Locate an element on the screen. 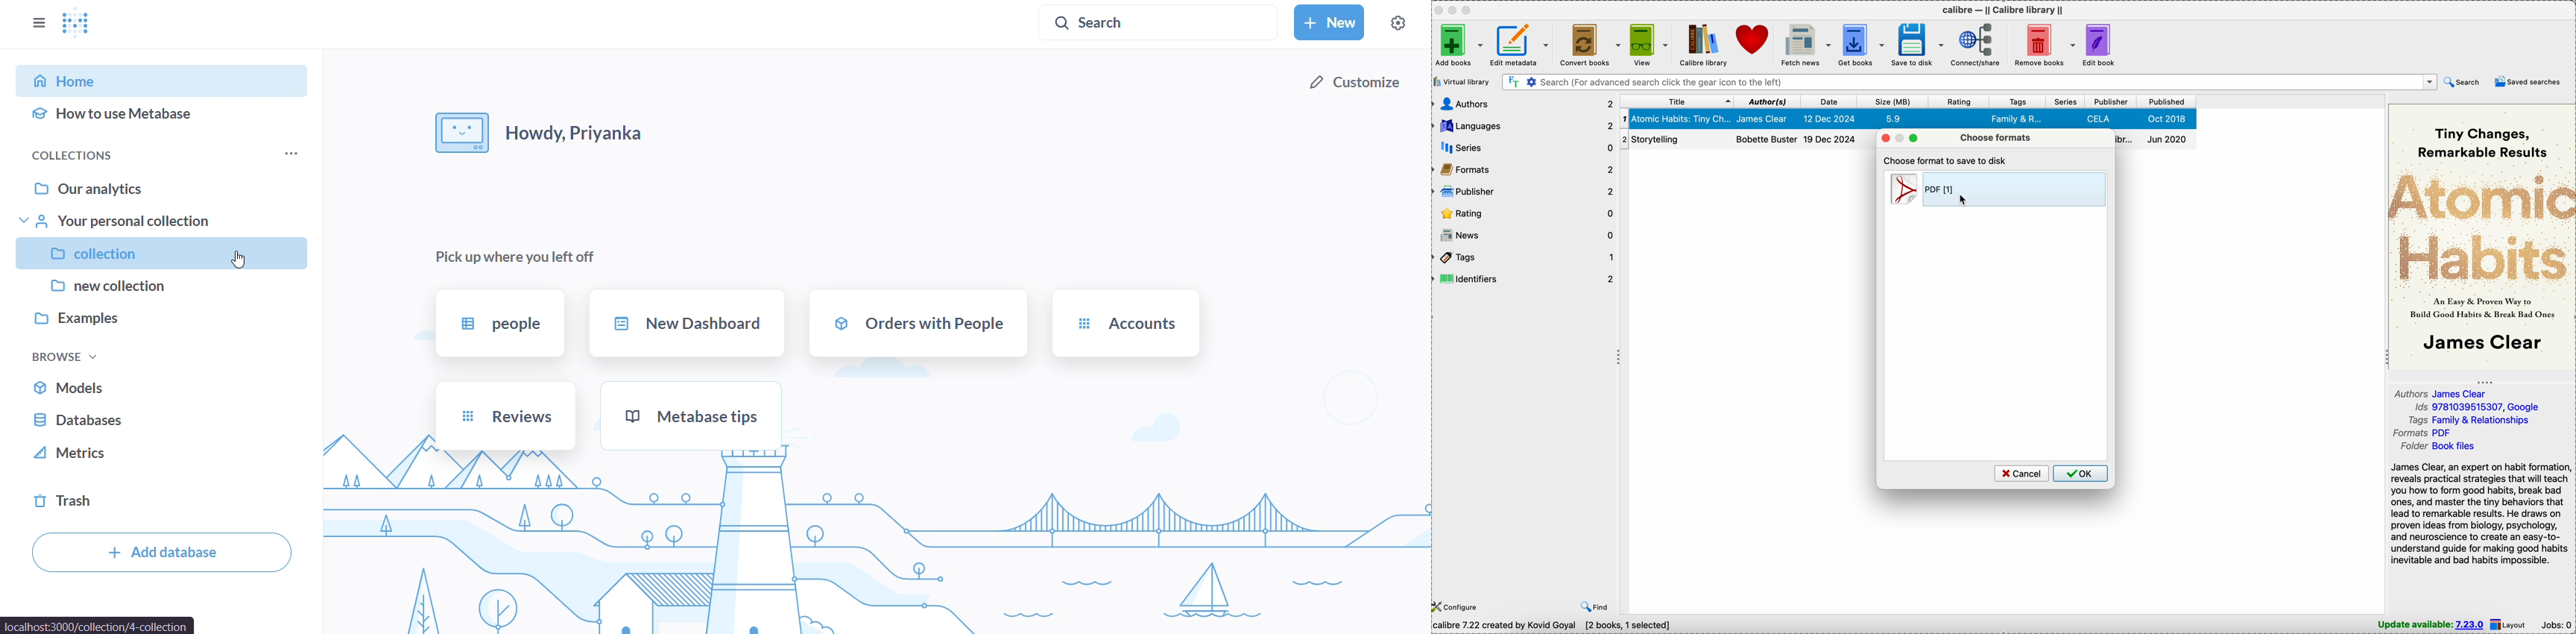  rating is located at coordinates (1526, 214).